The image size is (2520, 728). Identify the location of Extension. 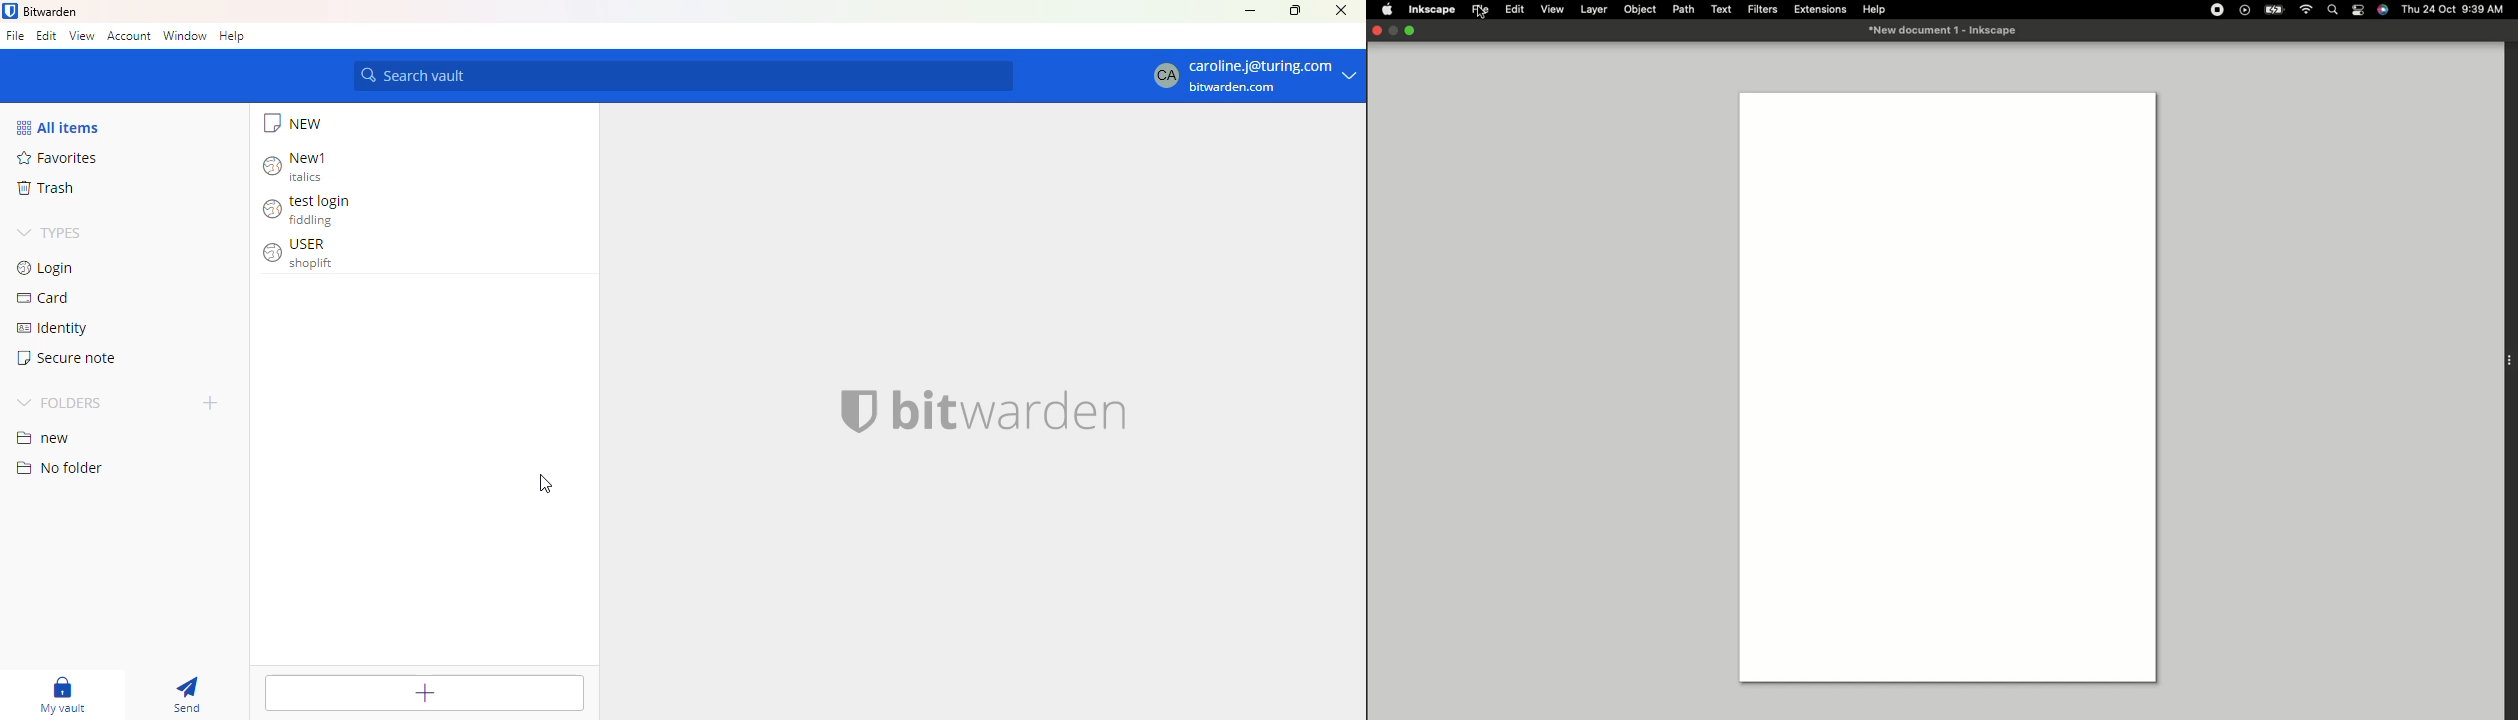
(2511, 362).